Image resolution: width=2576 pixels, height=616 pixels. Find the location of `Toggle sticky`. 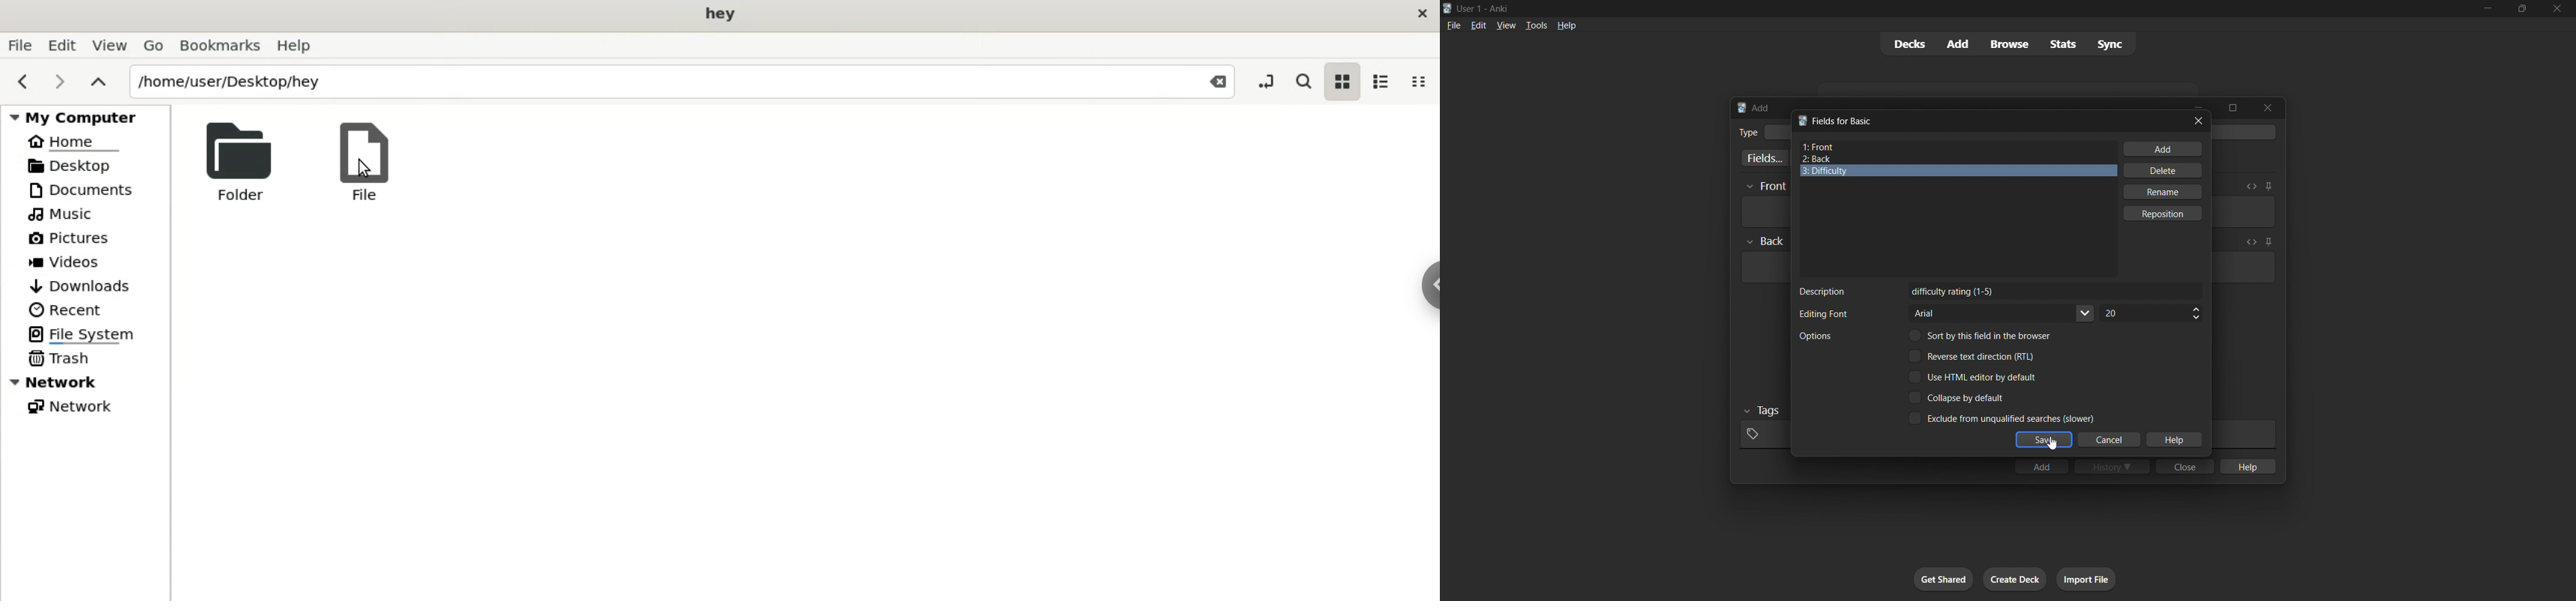

Toggle sticky is located at coordinates (2269, 186).